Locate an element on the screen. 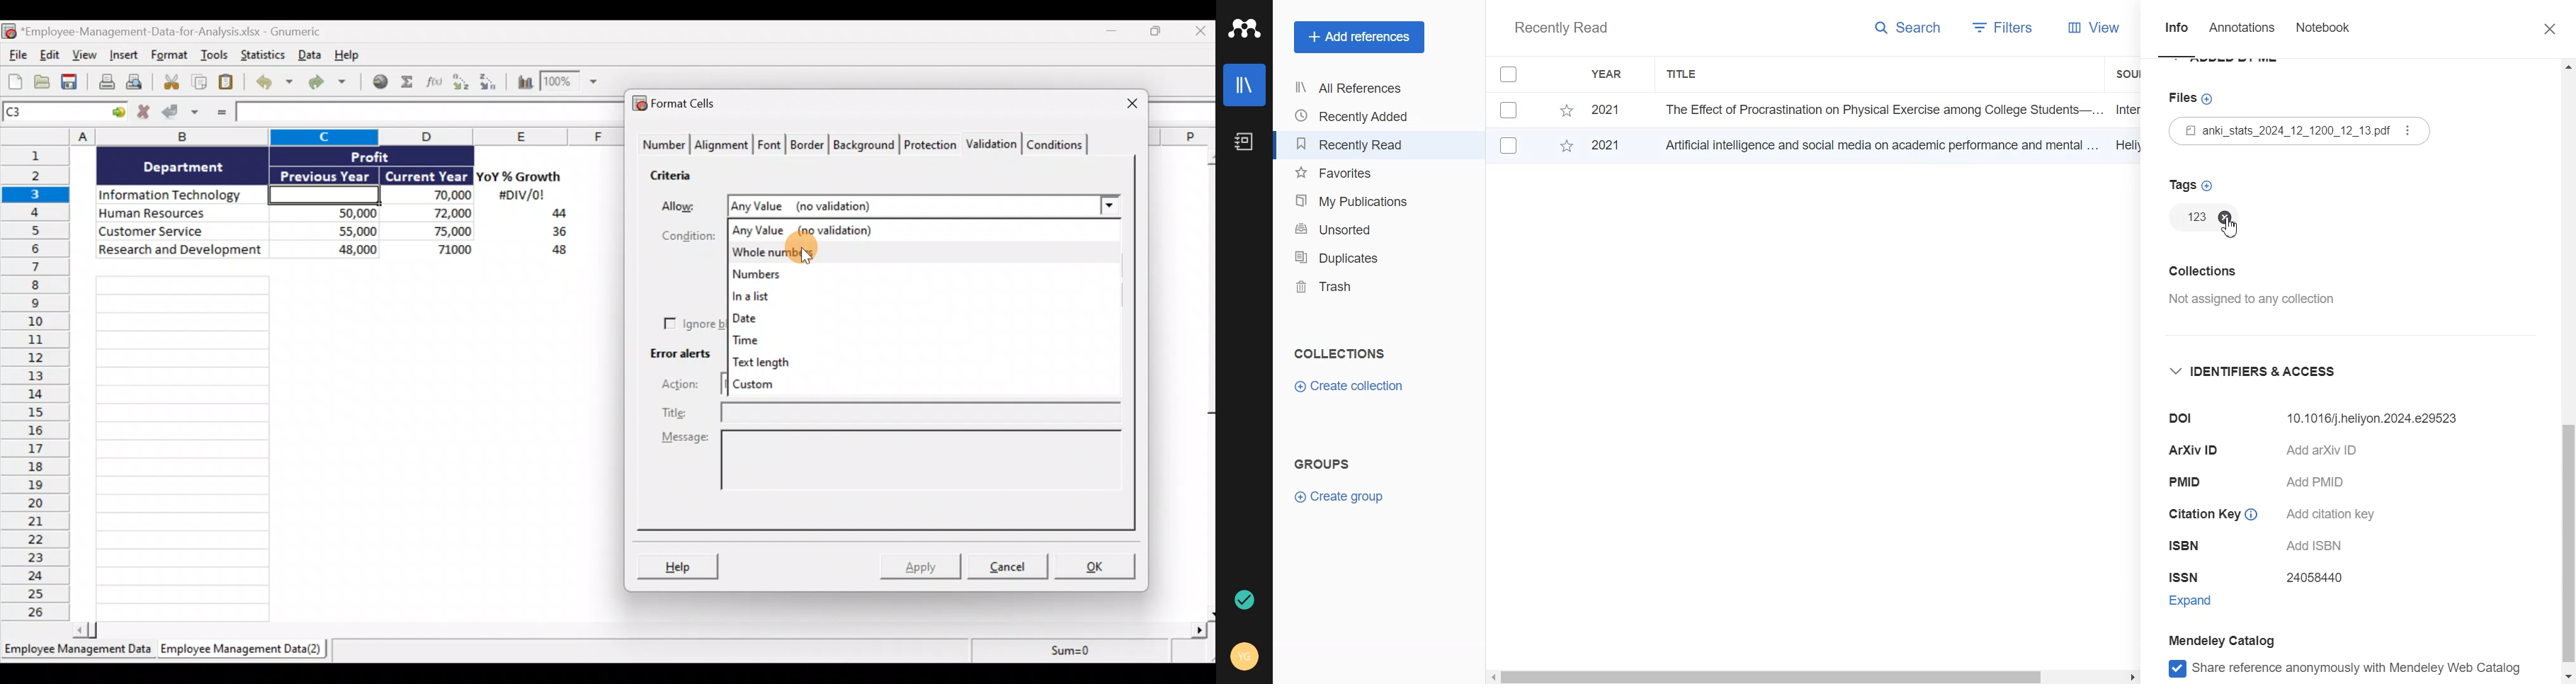 This screenshot has height=700, width=2576. Create group is located at coordinates (1340, 495).